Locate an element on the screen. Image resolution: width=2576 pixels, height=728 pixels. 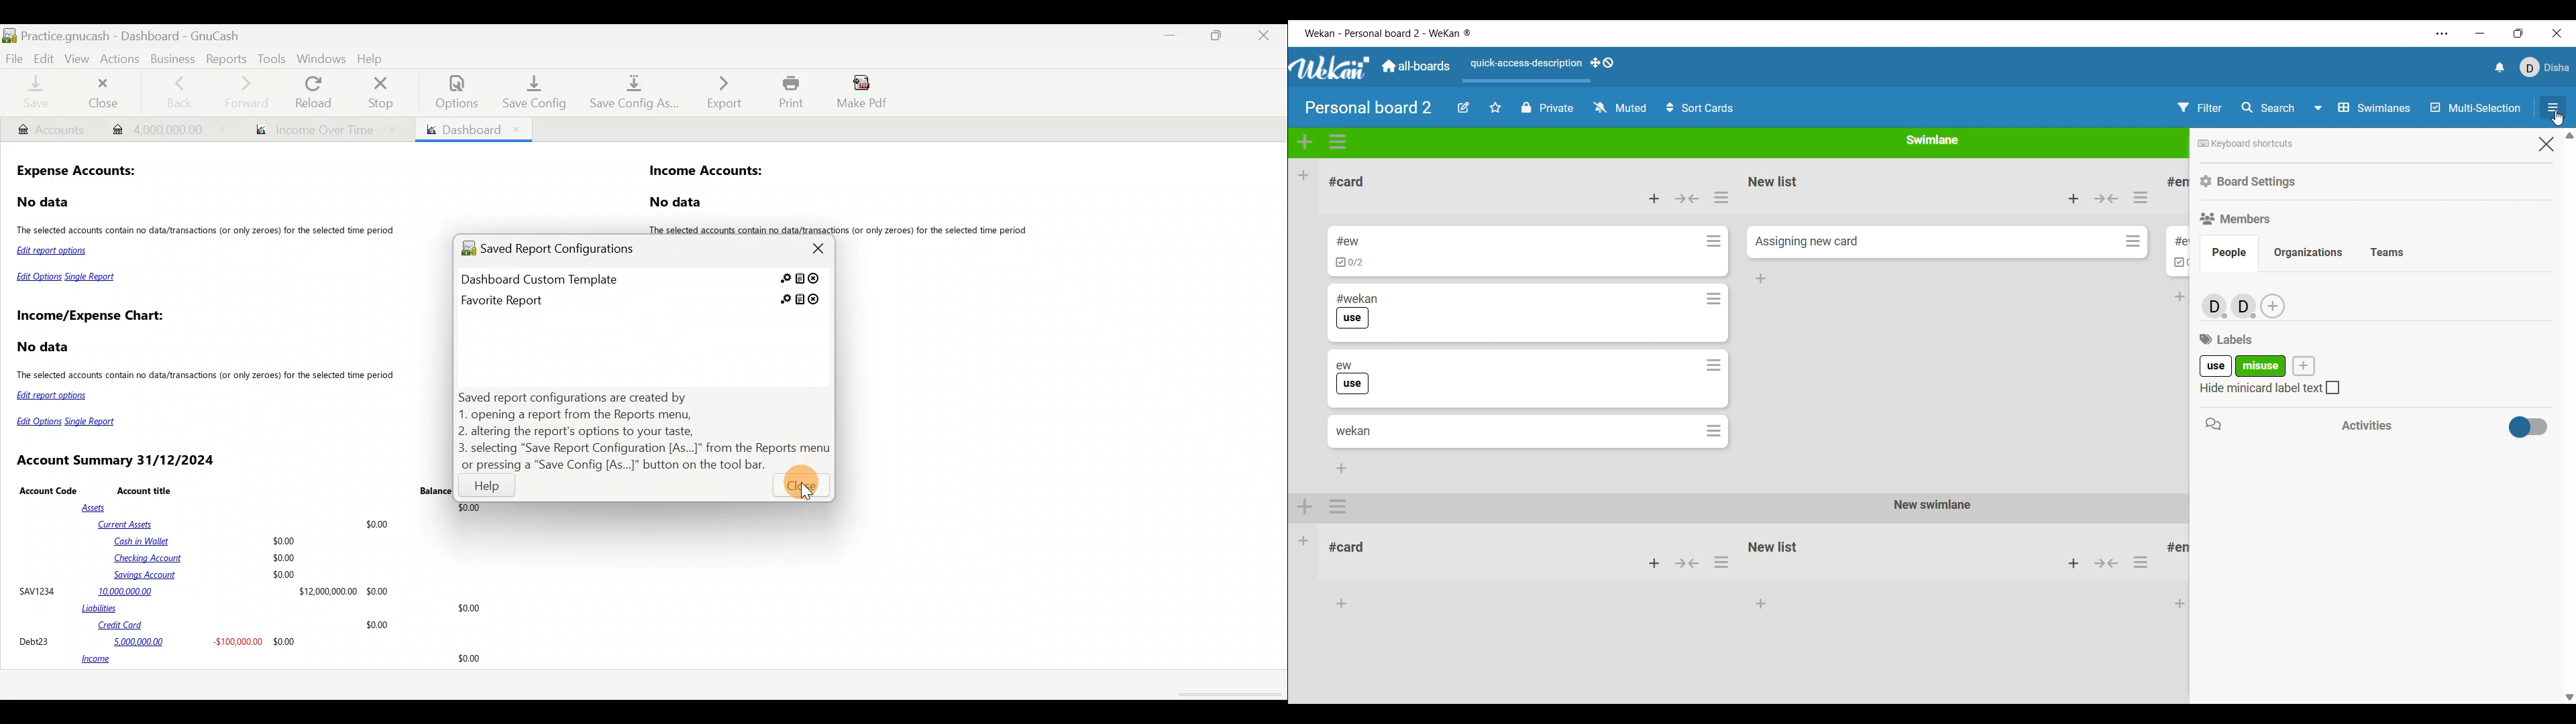
Swimlane title is located at coordinates (1932, 139).